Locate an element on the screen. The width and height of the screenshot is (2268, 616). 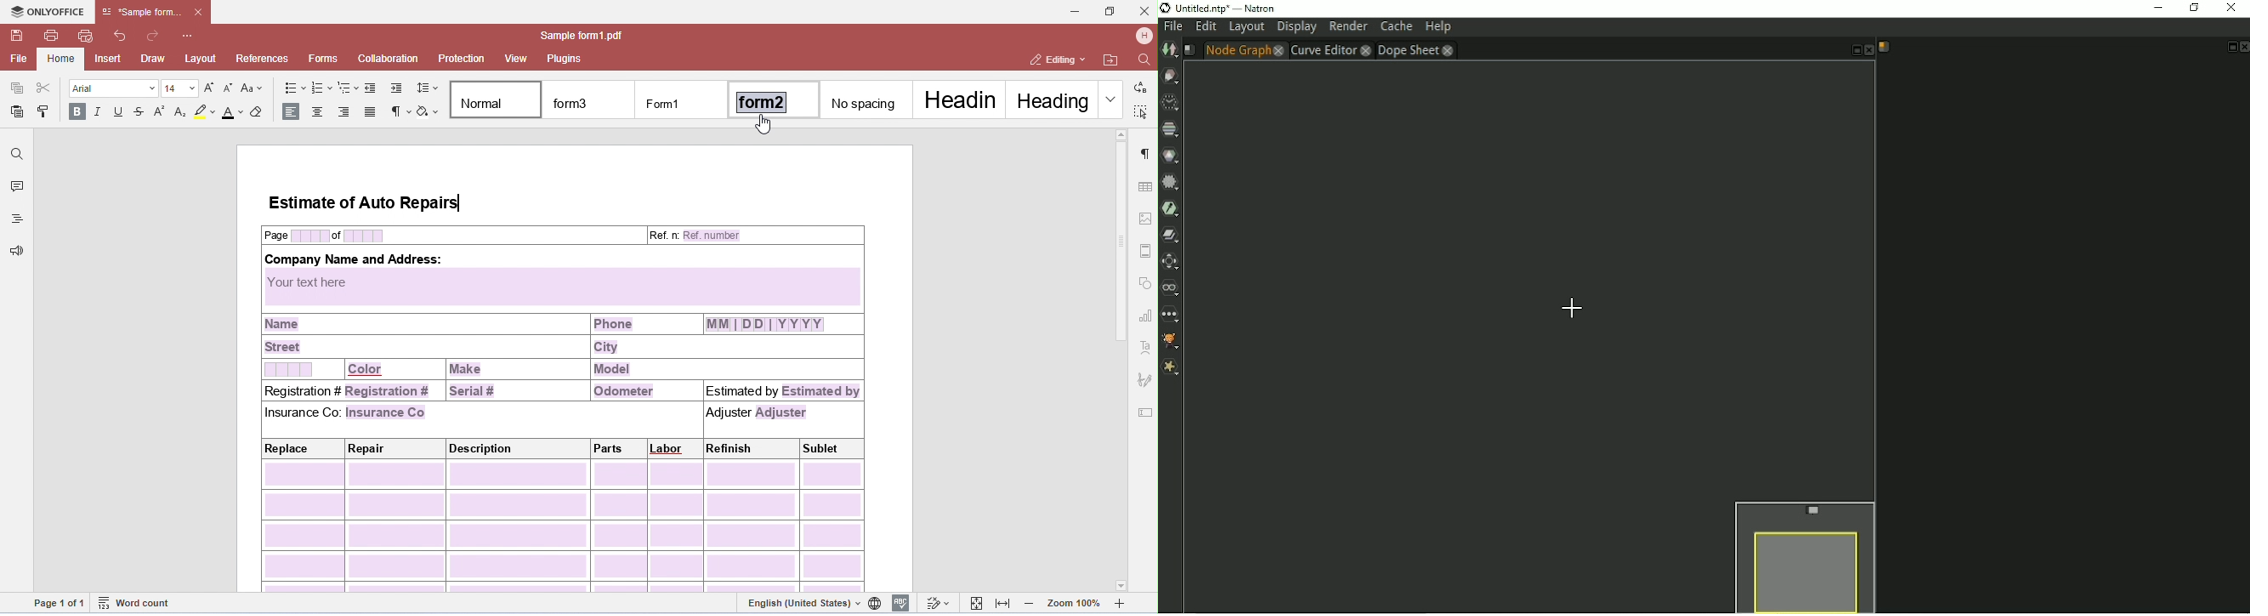
Display is located at coordinates (1297, 28).